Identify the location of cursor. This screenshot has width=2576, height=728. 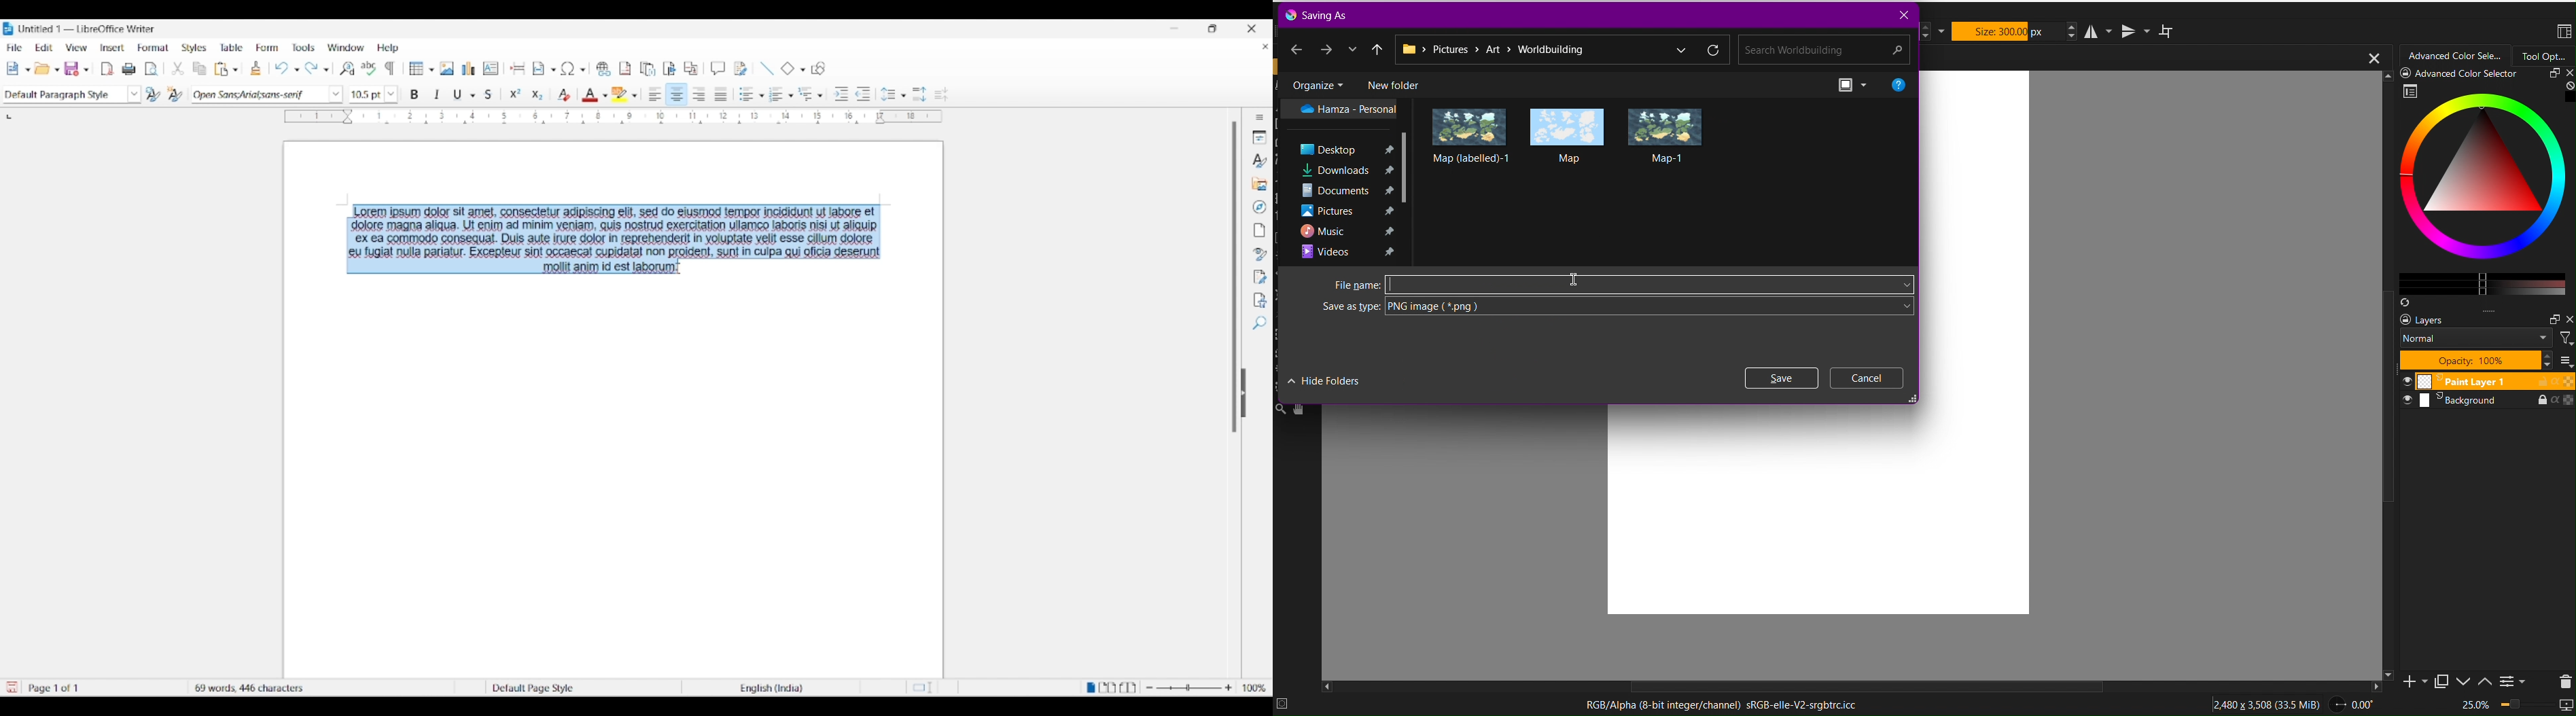
(1581, 281).